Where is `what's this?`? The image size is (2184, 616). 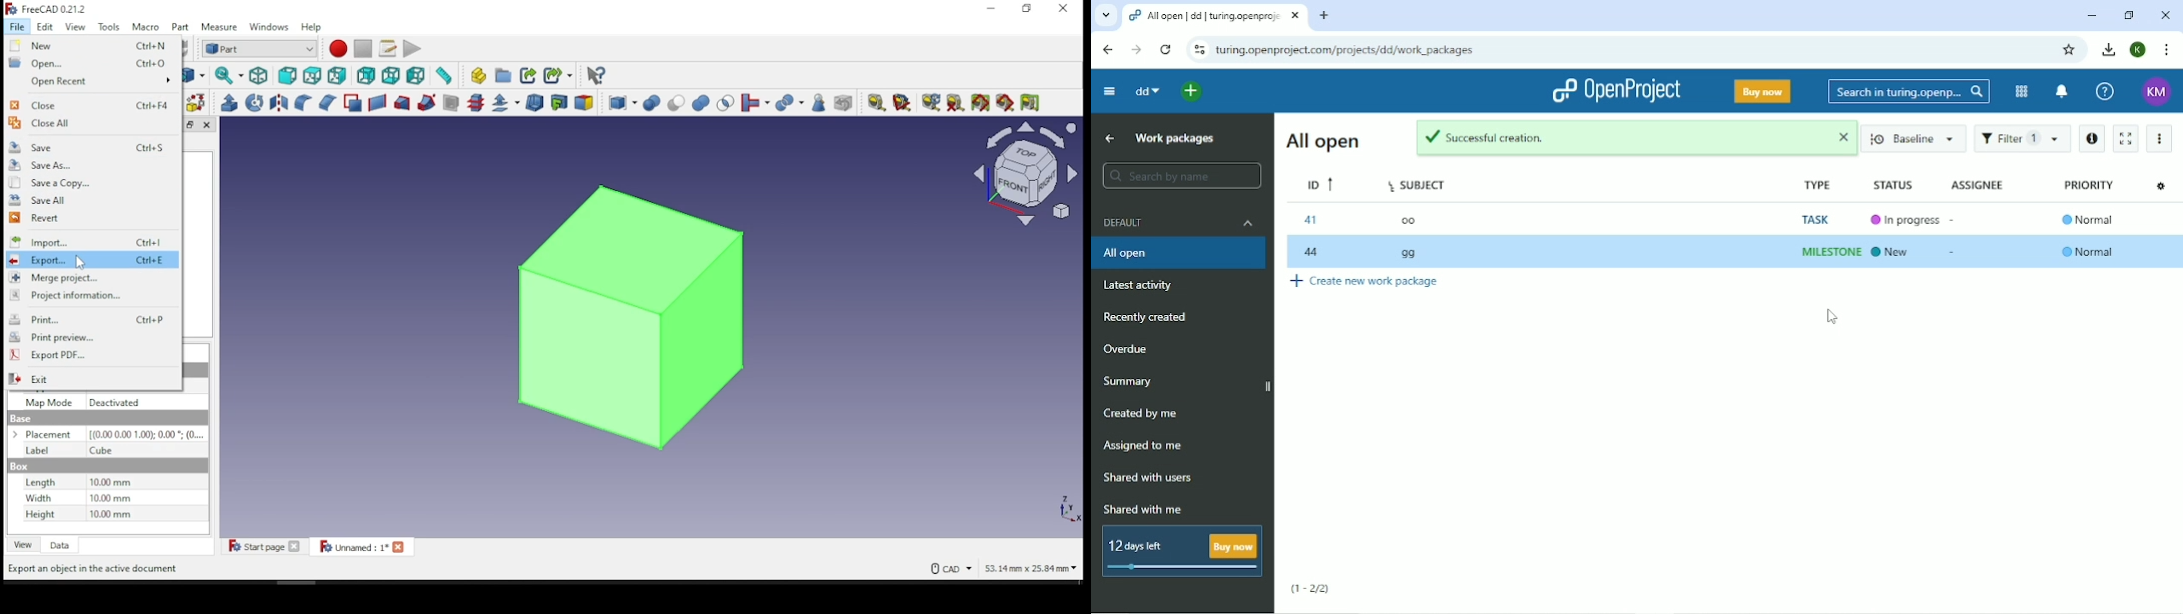
what's this? is located at coordinates (596, 77).